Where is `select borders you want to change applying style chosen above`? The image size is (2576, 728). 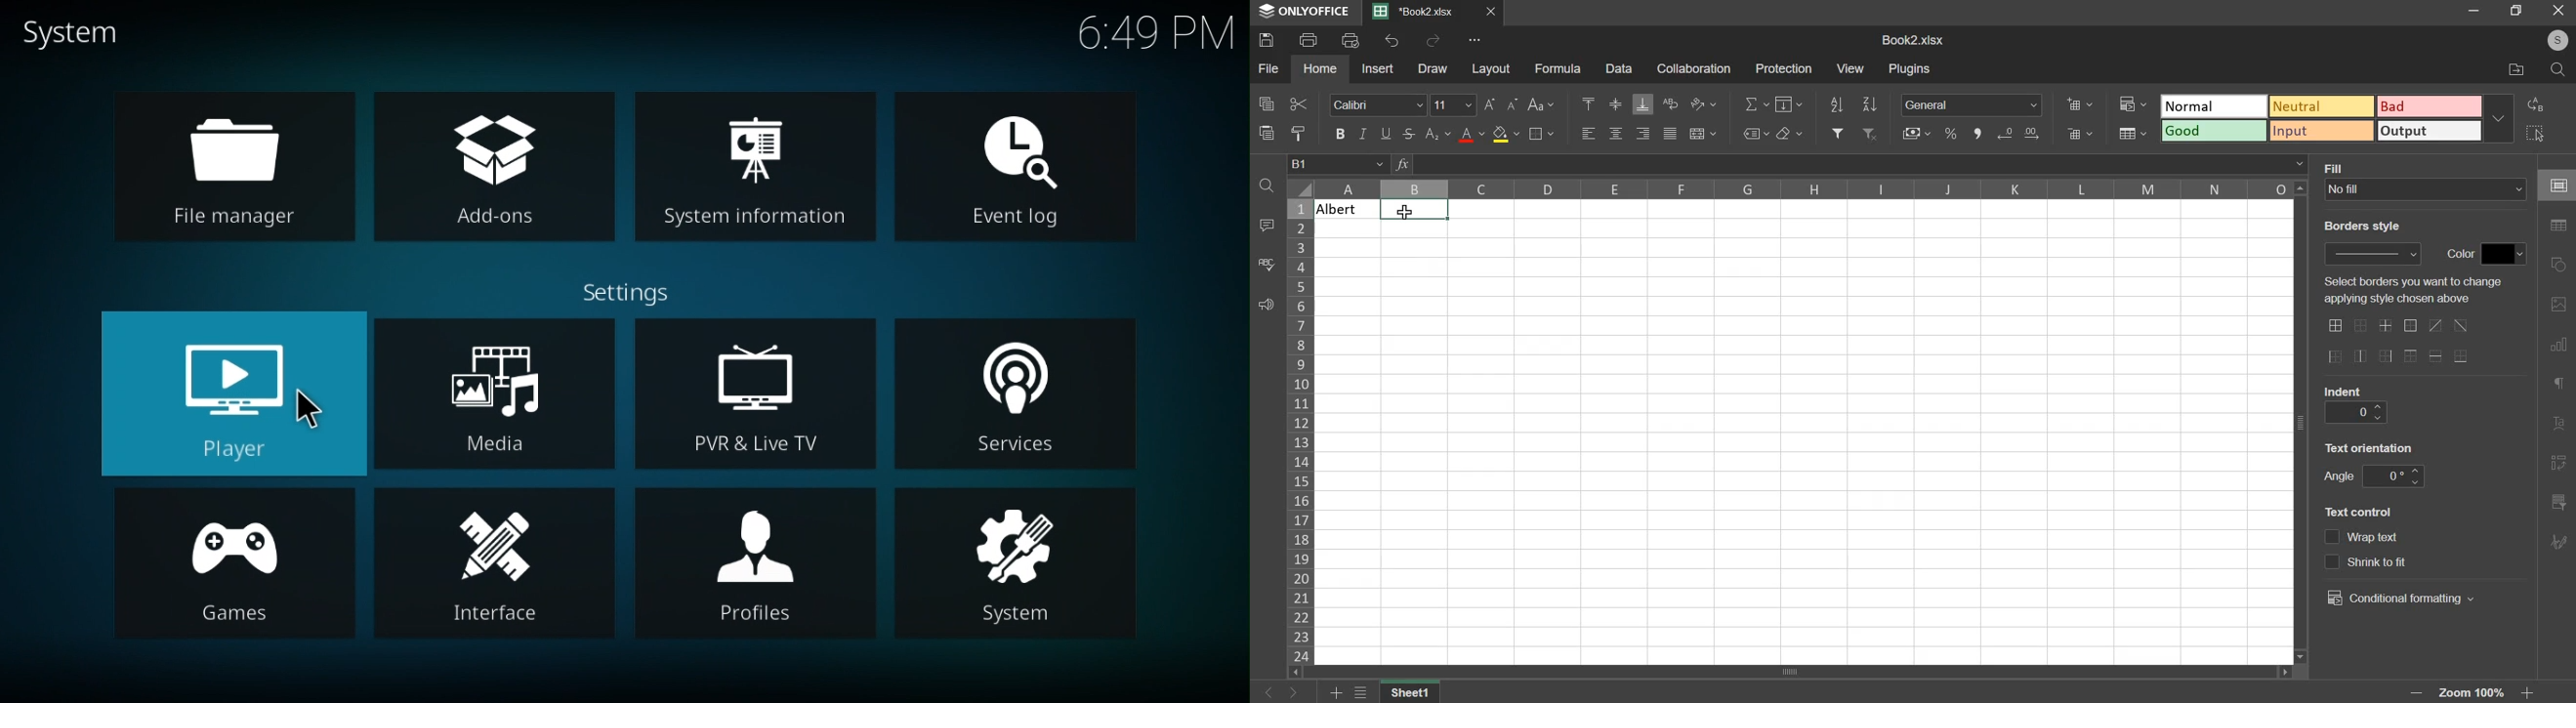
select borders you want to change applying style chosen above is located at coordinates (2415, 292).